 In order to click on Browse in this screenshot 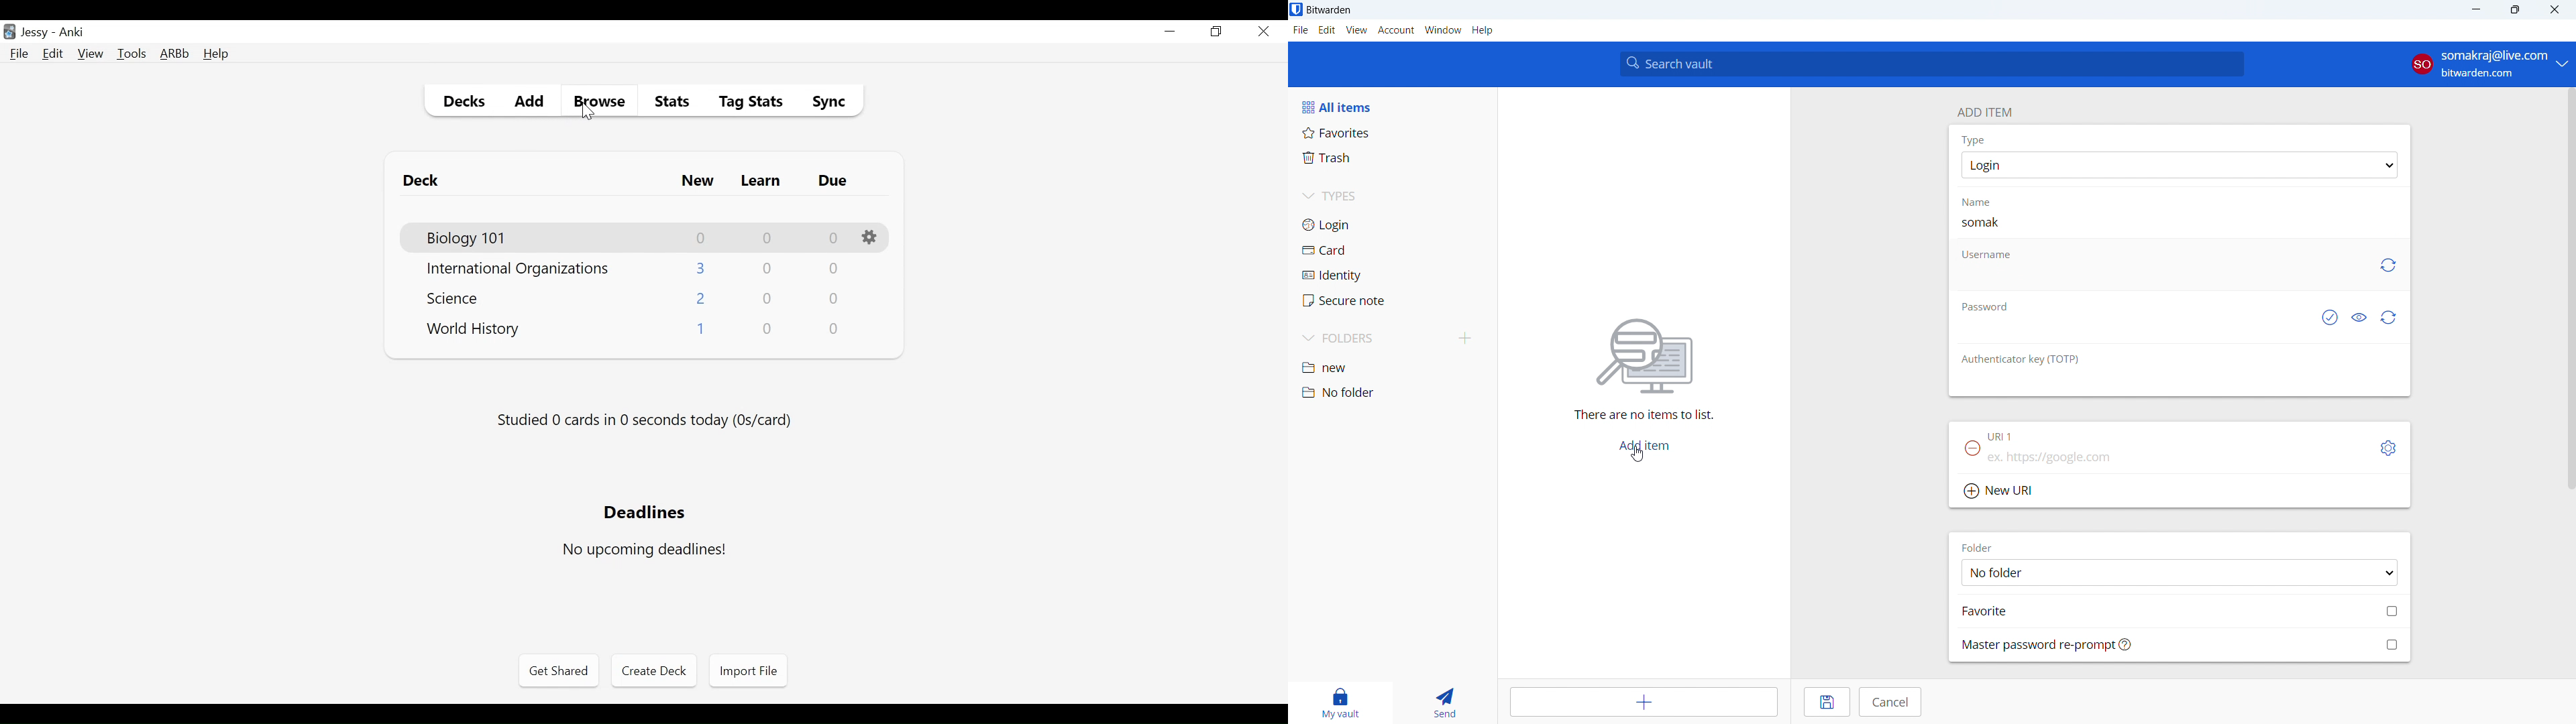, I will do `click(602, 103)`.